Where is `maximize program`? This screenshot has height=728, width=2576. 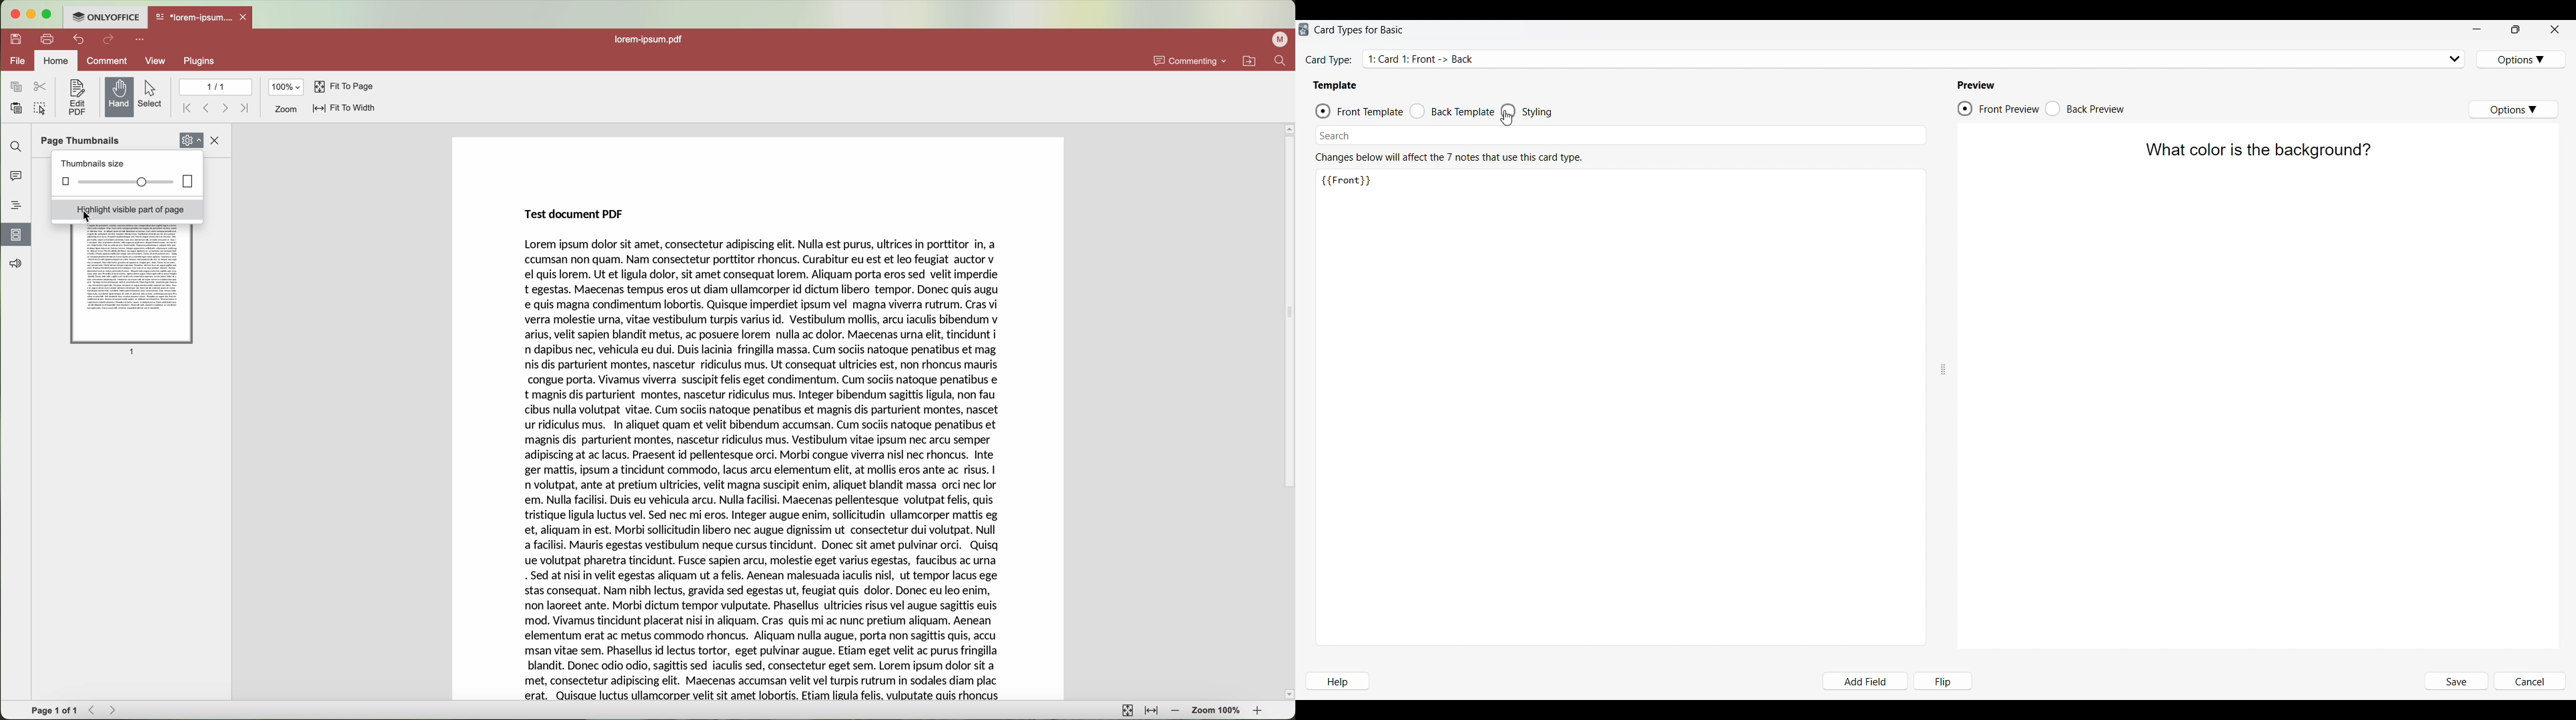 maximize program is located at coordinates (47, 14).